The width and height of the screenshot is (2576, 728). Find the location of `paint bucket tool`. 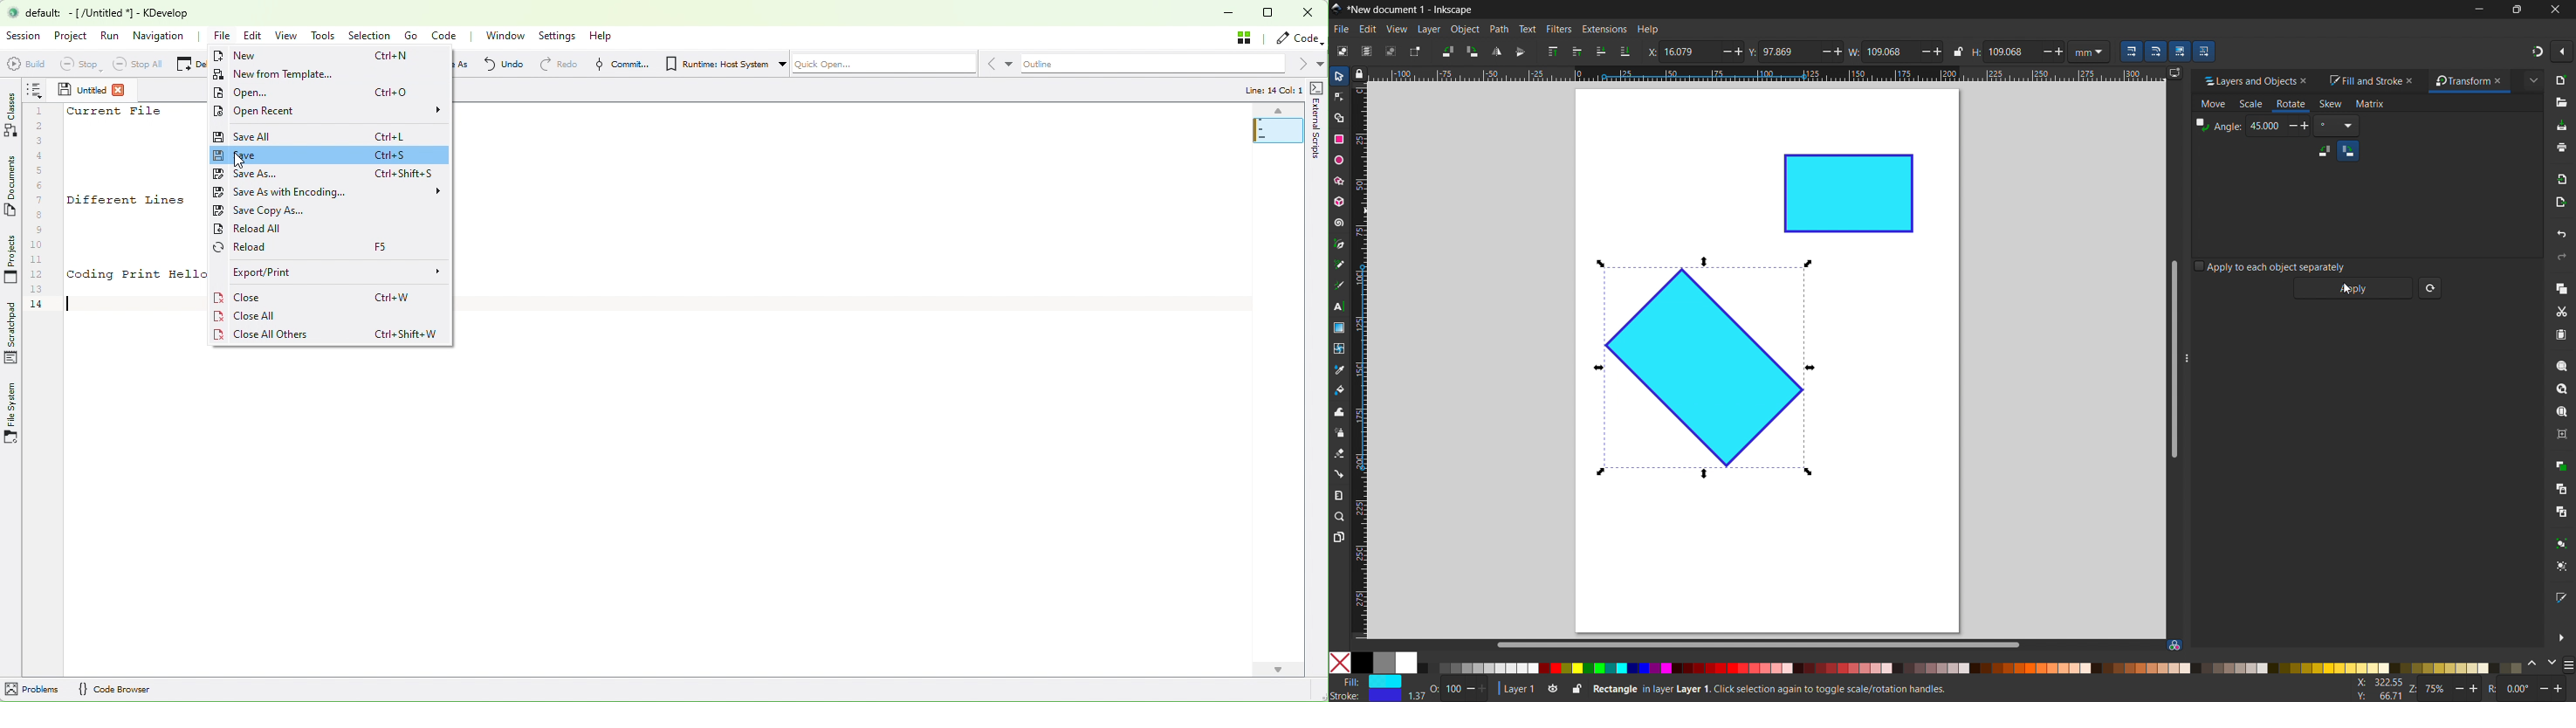

paint bucket tool is located at coordinates (1340, 389).